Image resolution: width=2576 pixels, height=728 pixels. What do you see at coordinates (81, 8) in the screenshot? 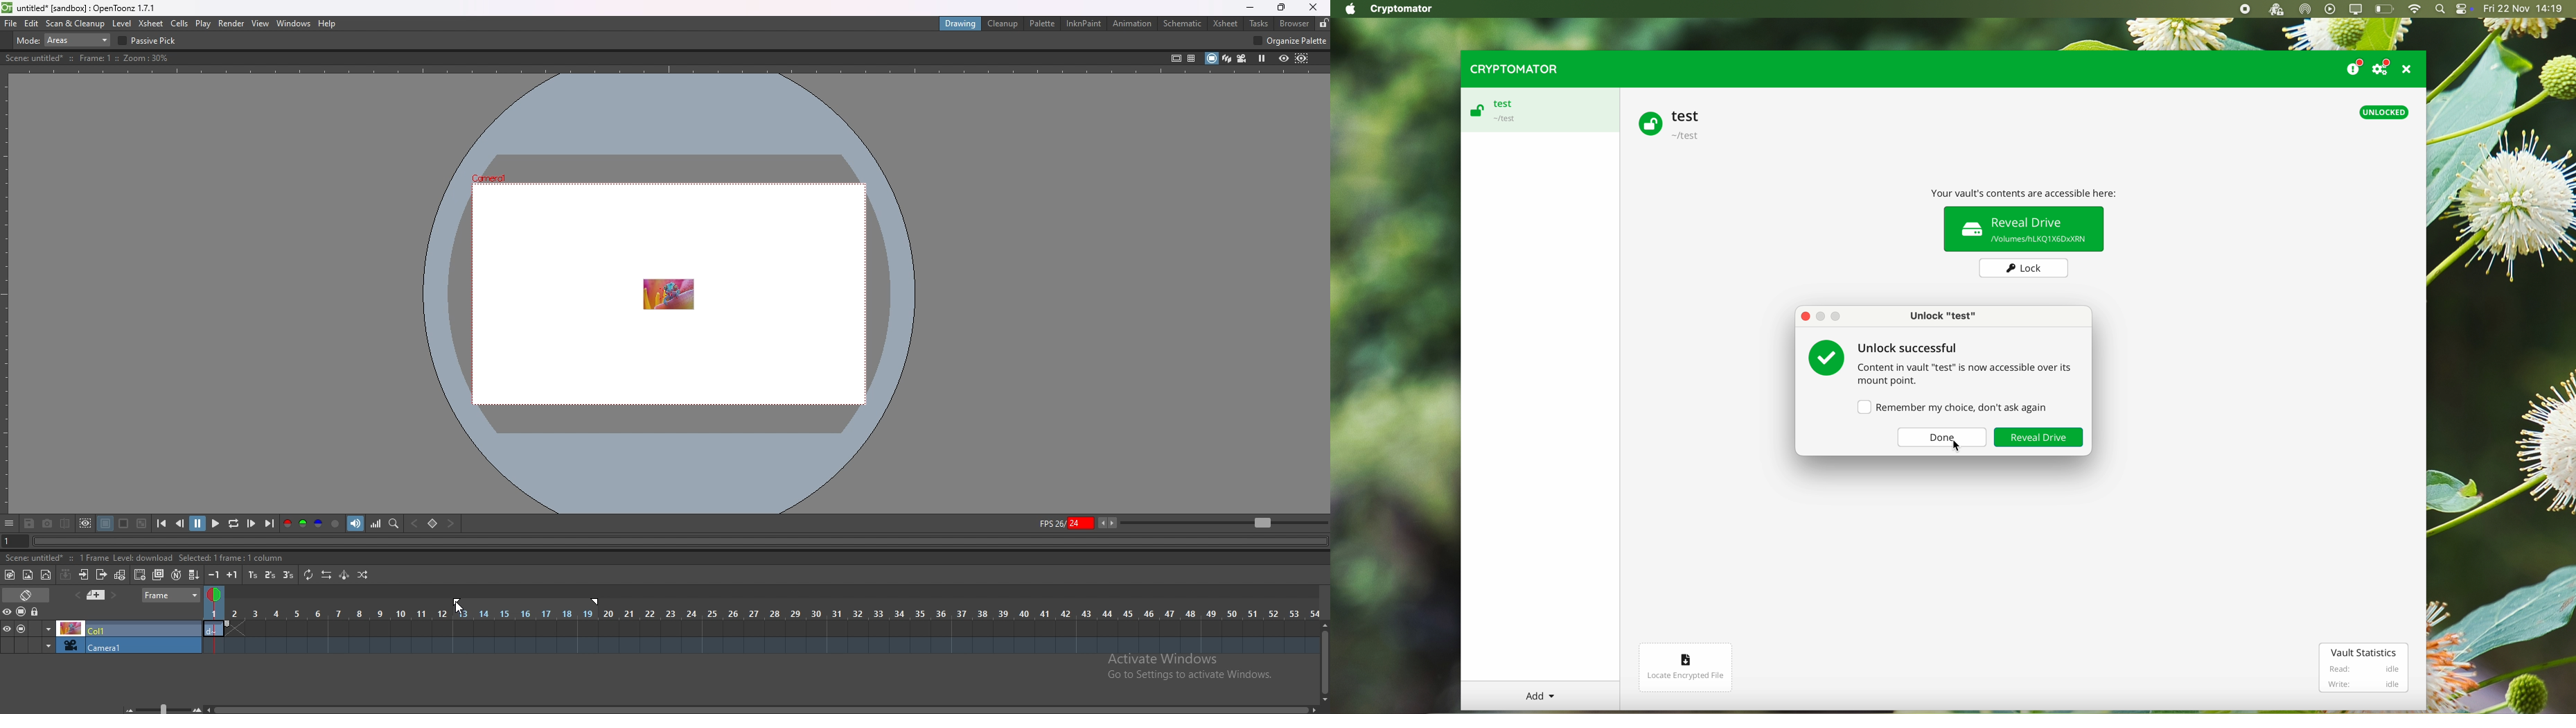
I see `title` at bounding box center [81, 8].